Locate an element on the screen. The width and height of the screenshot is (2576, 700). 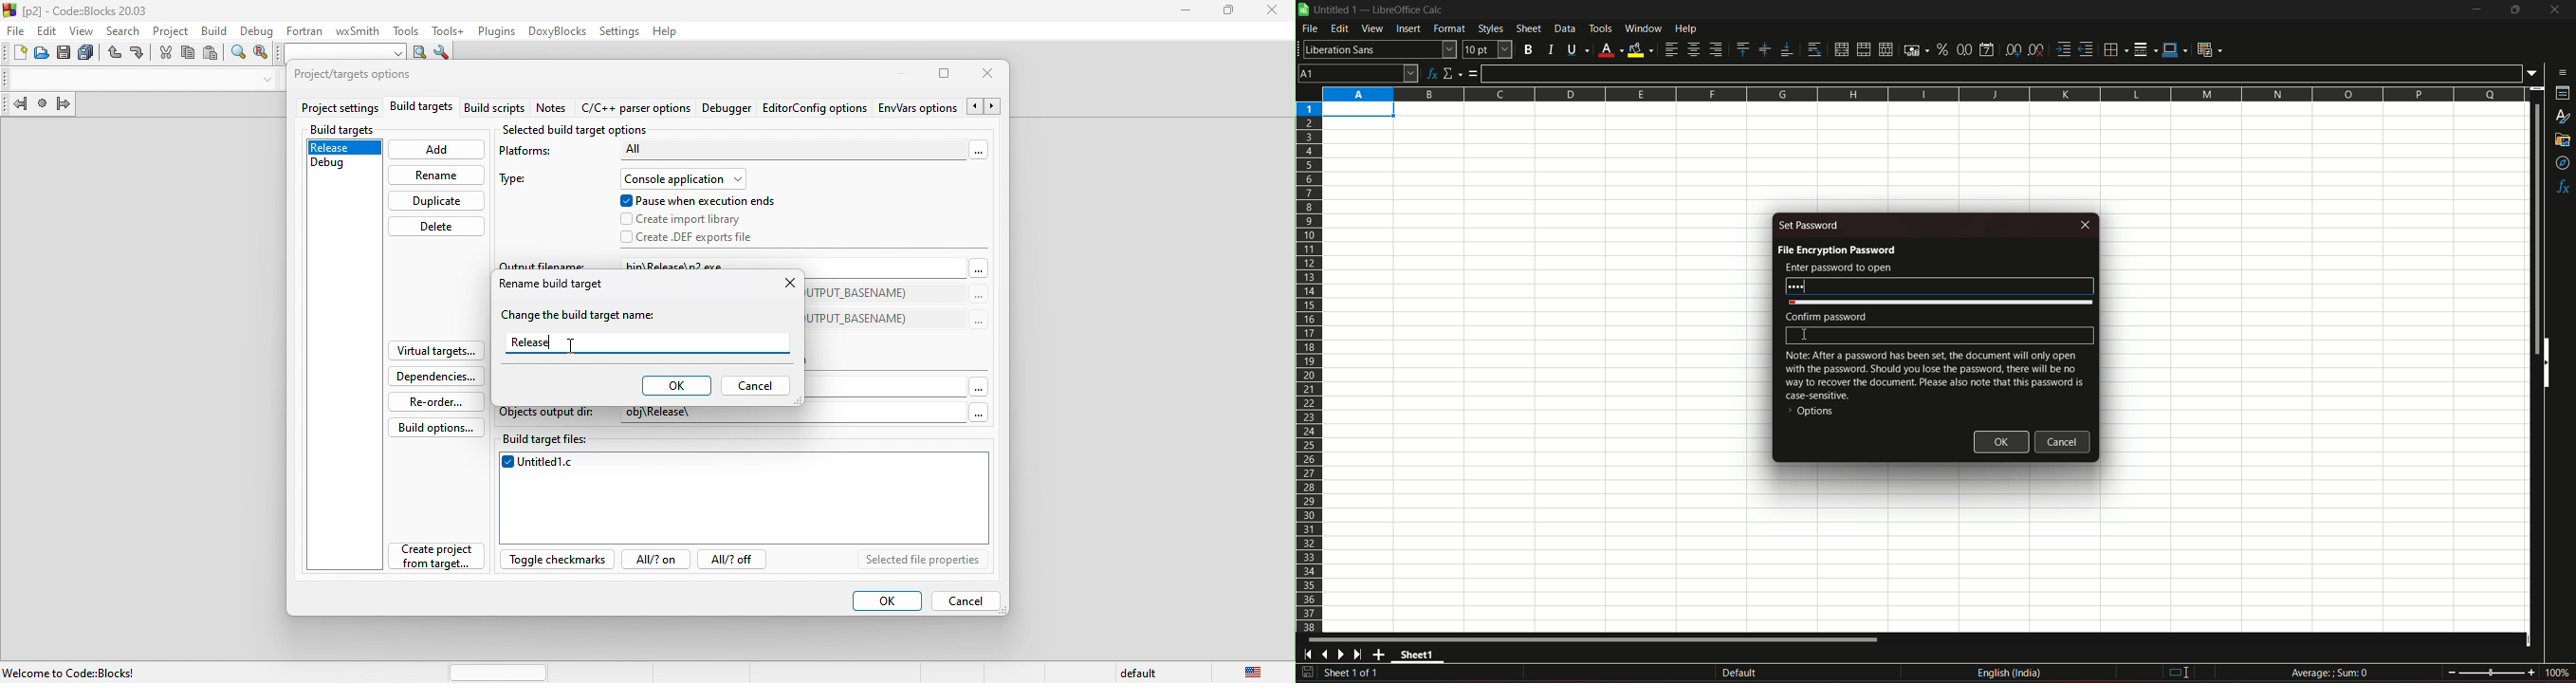
env\ars option is located at coordinates (917, 107).